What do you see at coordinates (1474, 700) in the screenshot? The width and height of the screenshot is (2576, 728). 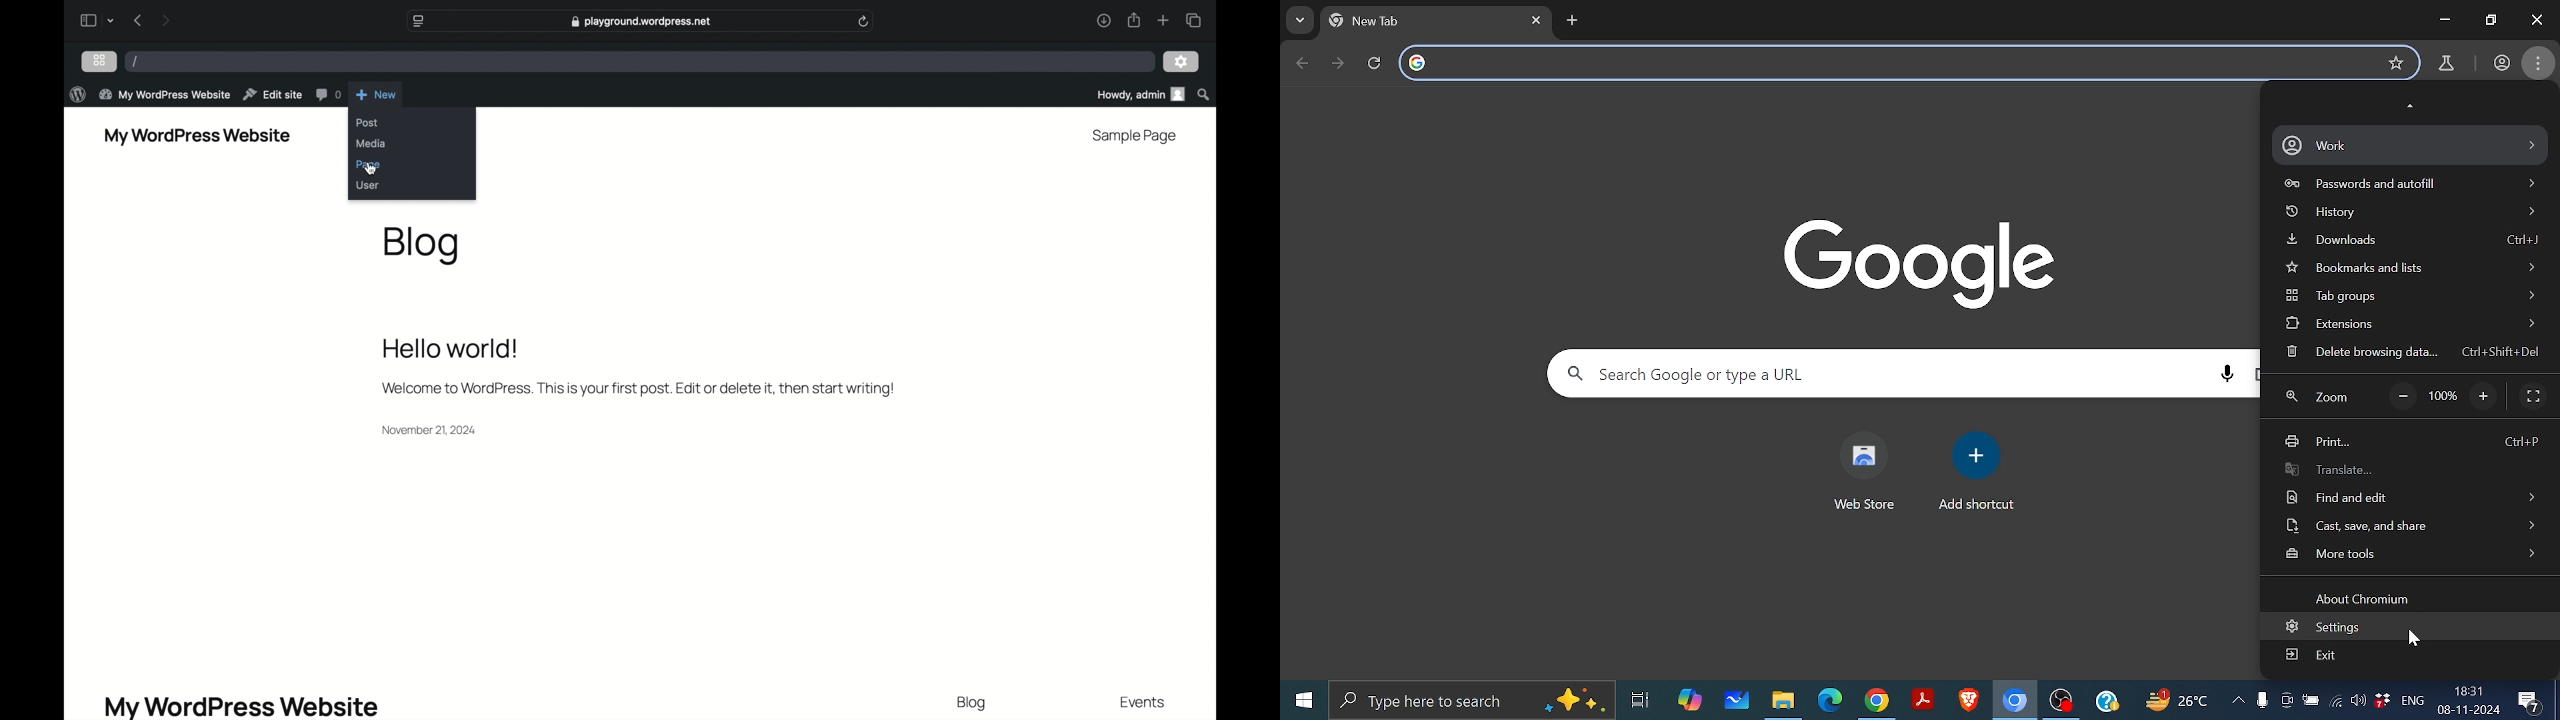 I see `type here to search` at bounding box center [1474, 700].